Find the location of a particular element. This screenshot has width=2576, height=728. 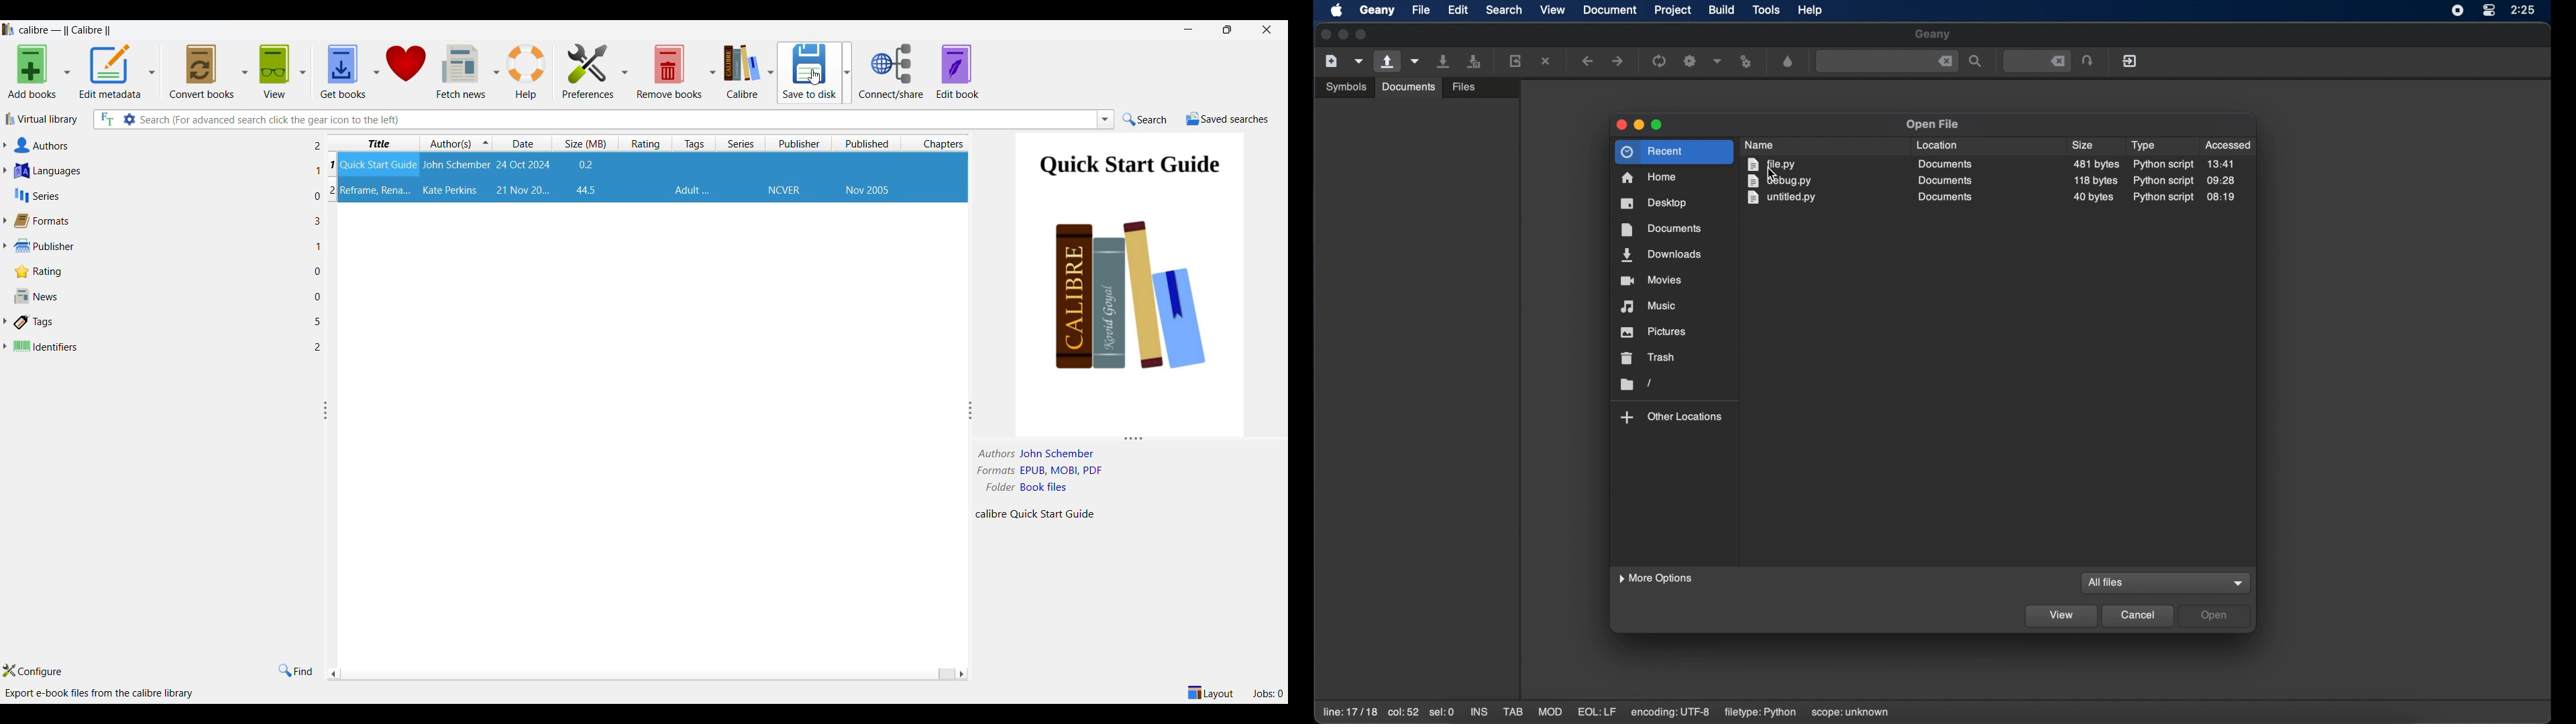

Show interface in a smaller tab is located at coordinates (1228, 29).